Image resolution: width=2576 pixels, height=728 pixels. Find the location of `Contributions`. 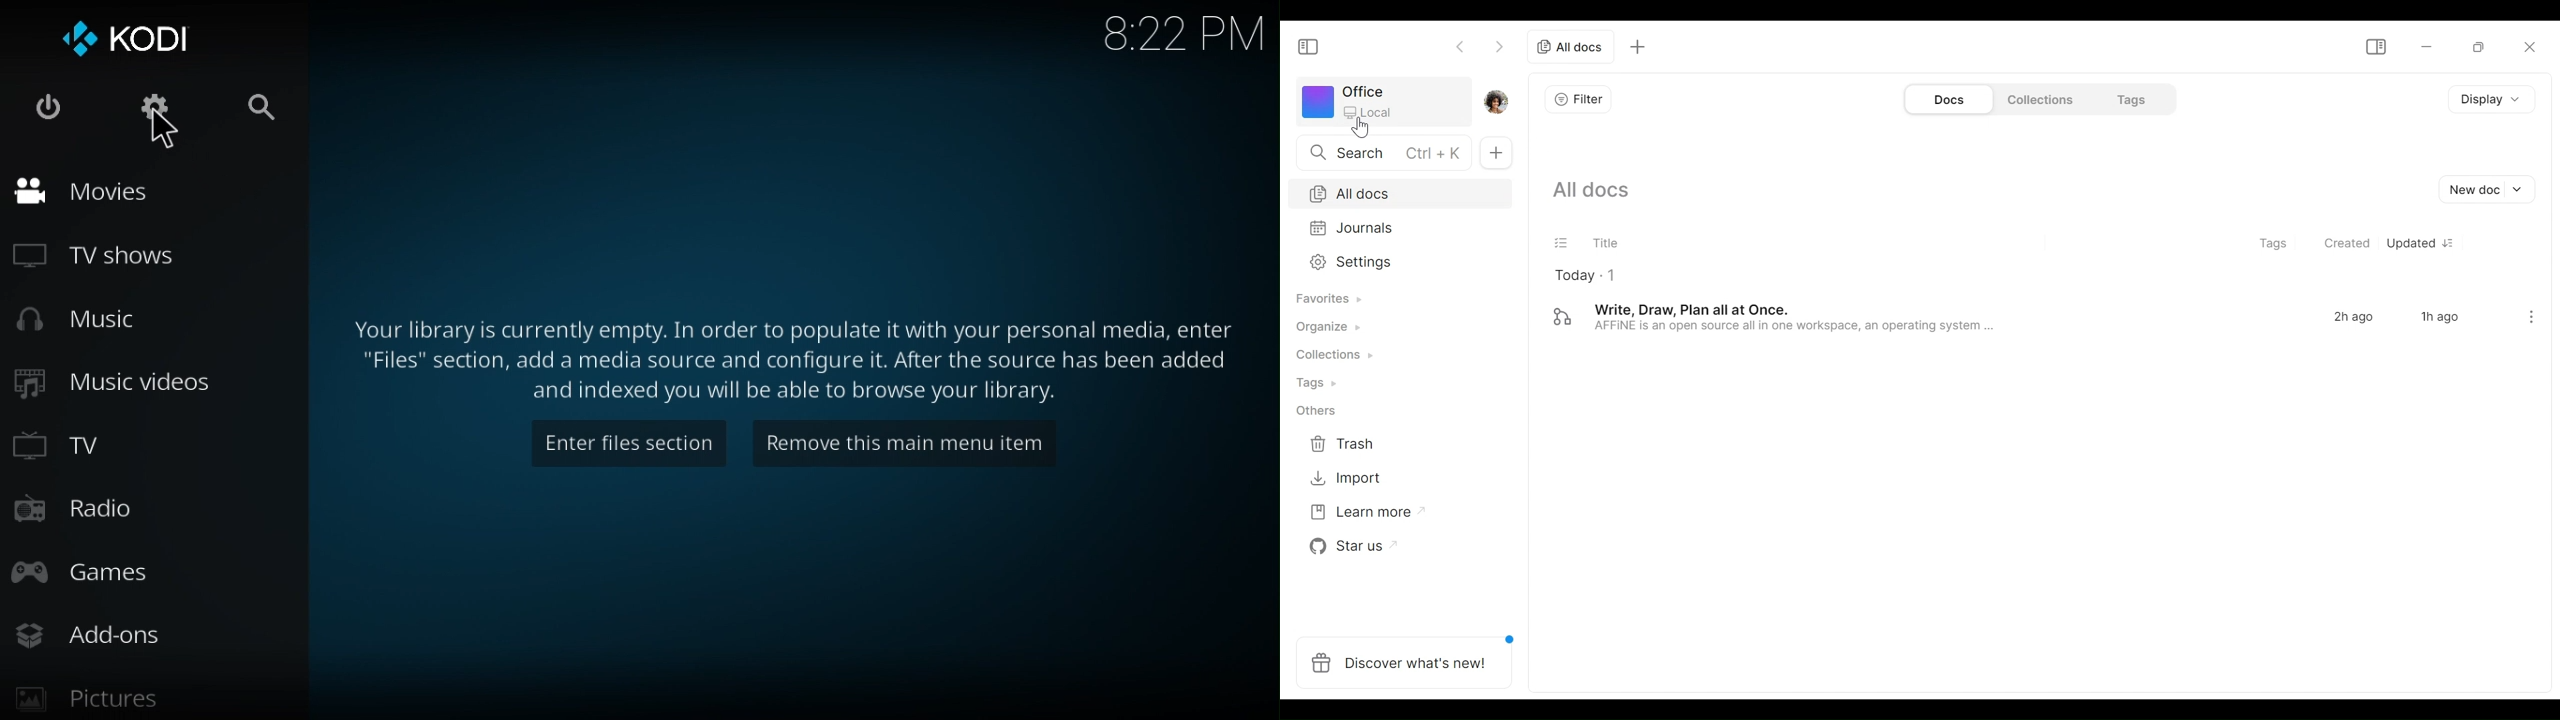

Contributions is located at coordinates (1328, 354).